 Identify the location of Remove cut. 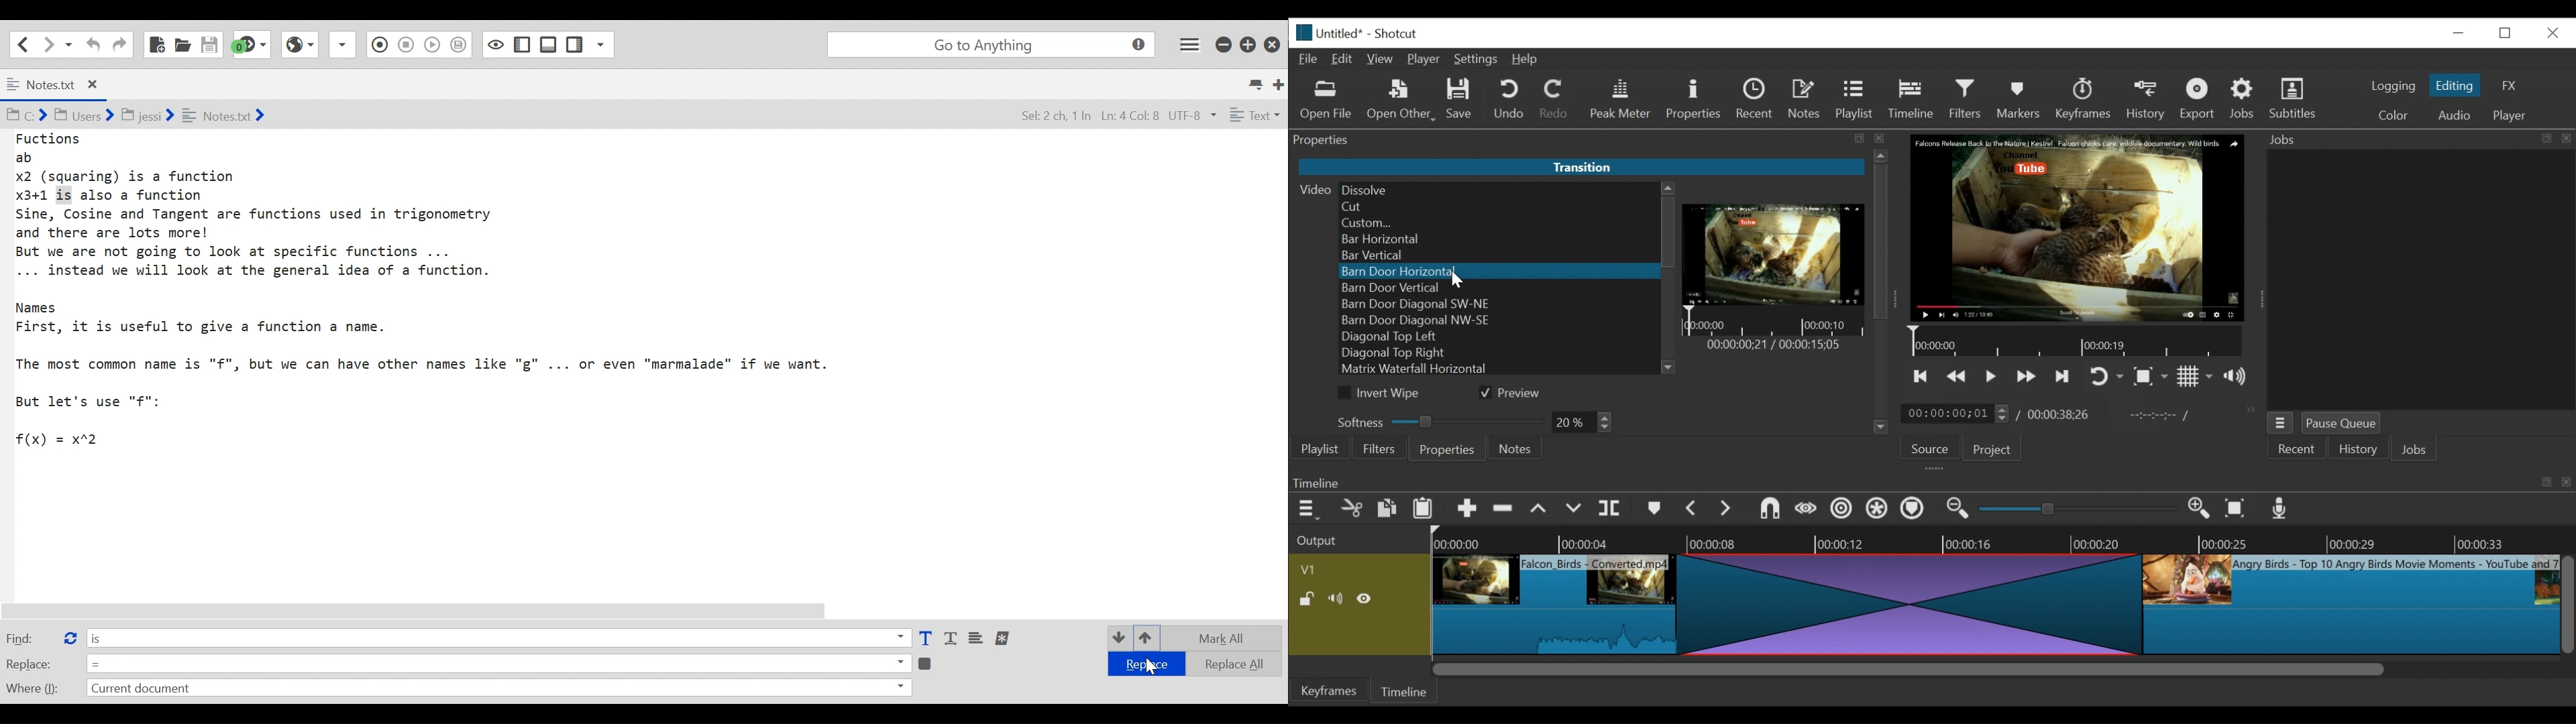
(1505, 511).